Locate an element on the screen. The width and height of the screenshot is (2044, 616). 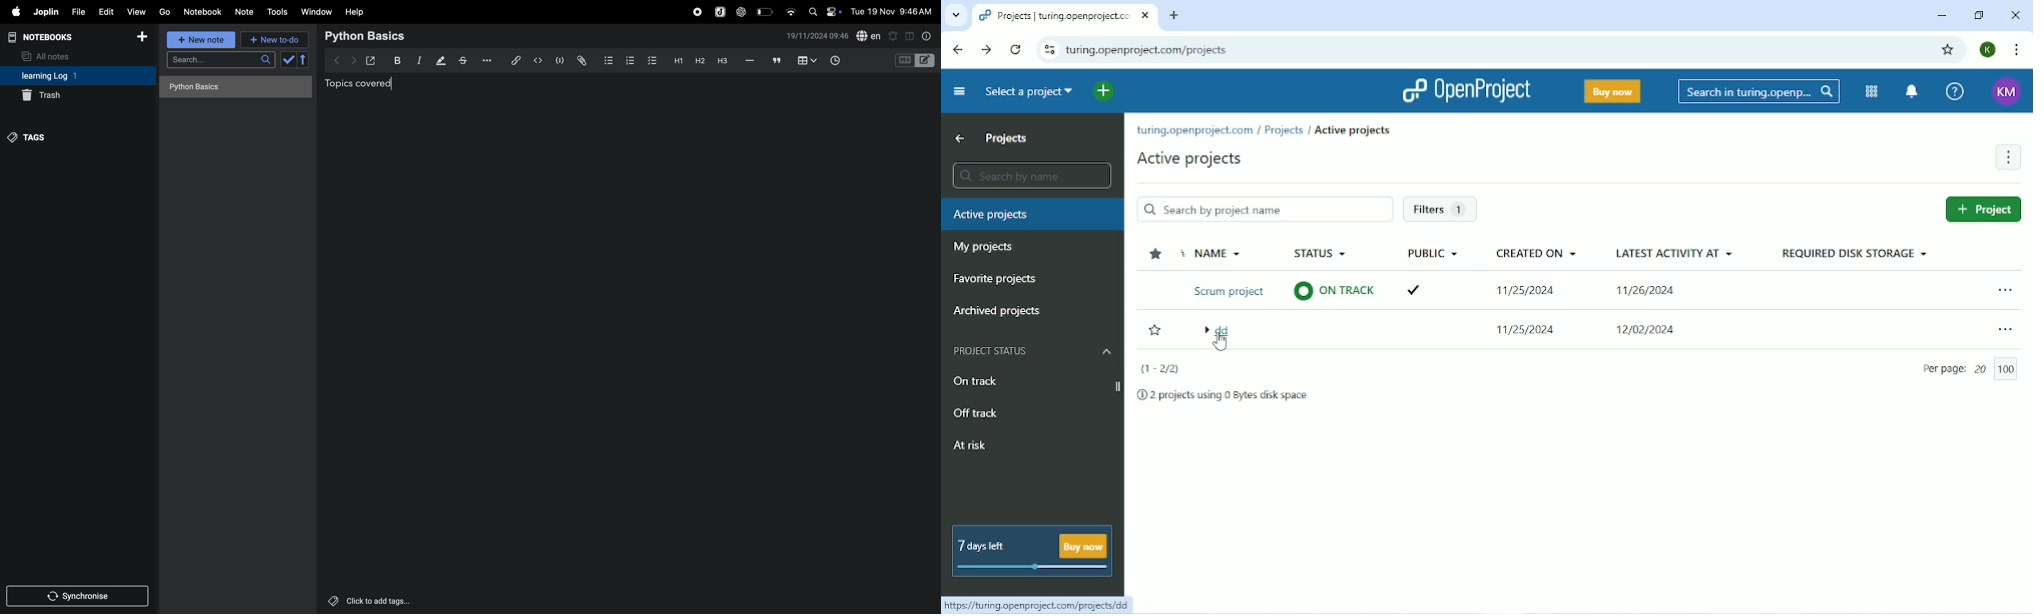
joplin is located at coordinates (719, 12).